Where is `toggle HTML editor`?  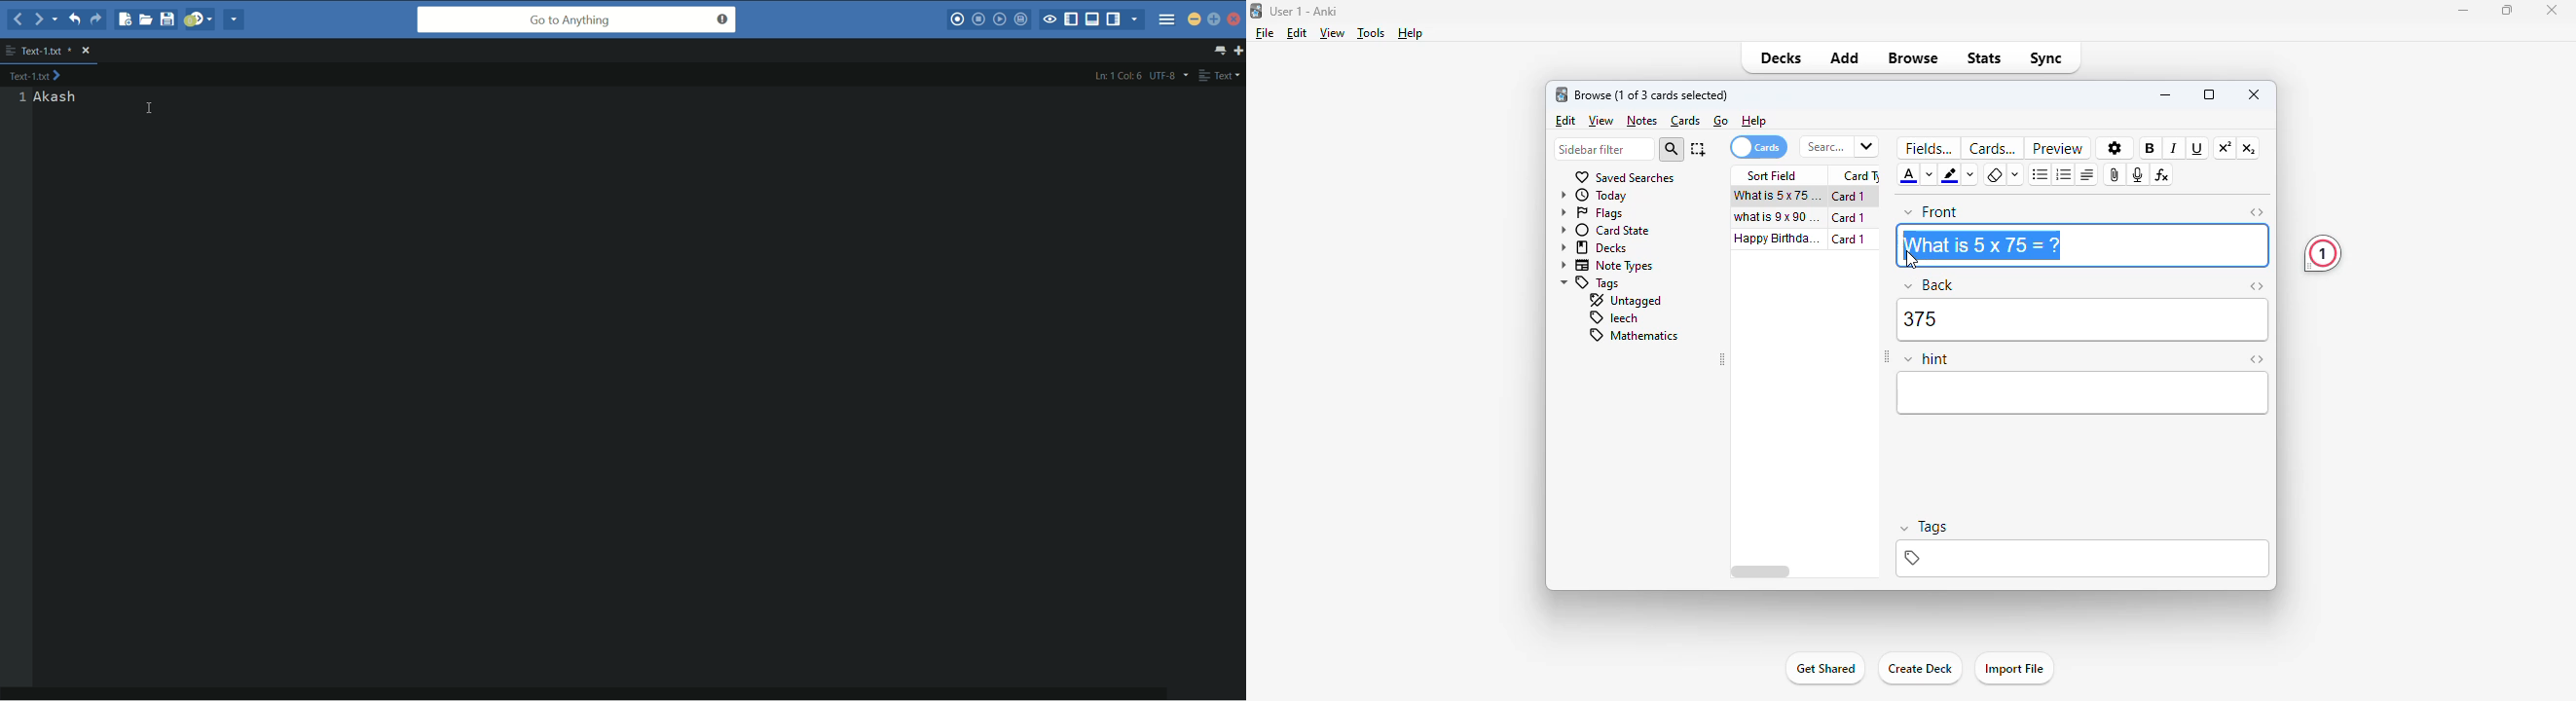
toggle HTML editor is located at coordinates (2257, 212).